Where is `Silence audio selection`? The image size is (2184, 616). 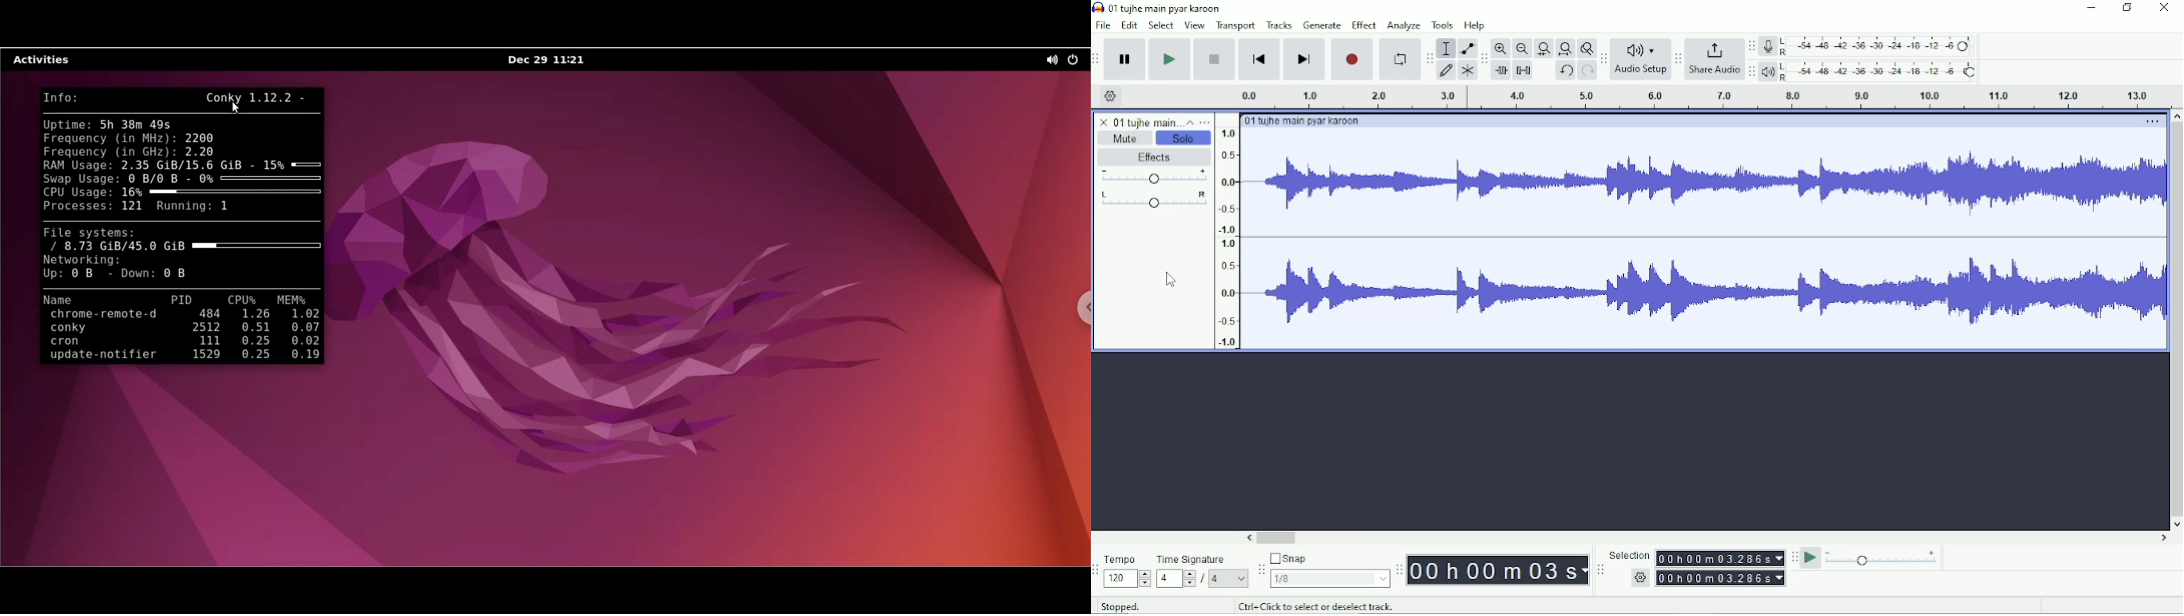 Silence audio selection is located at coordinates (1523, 70).